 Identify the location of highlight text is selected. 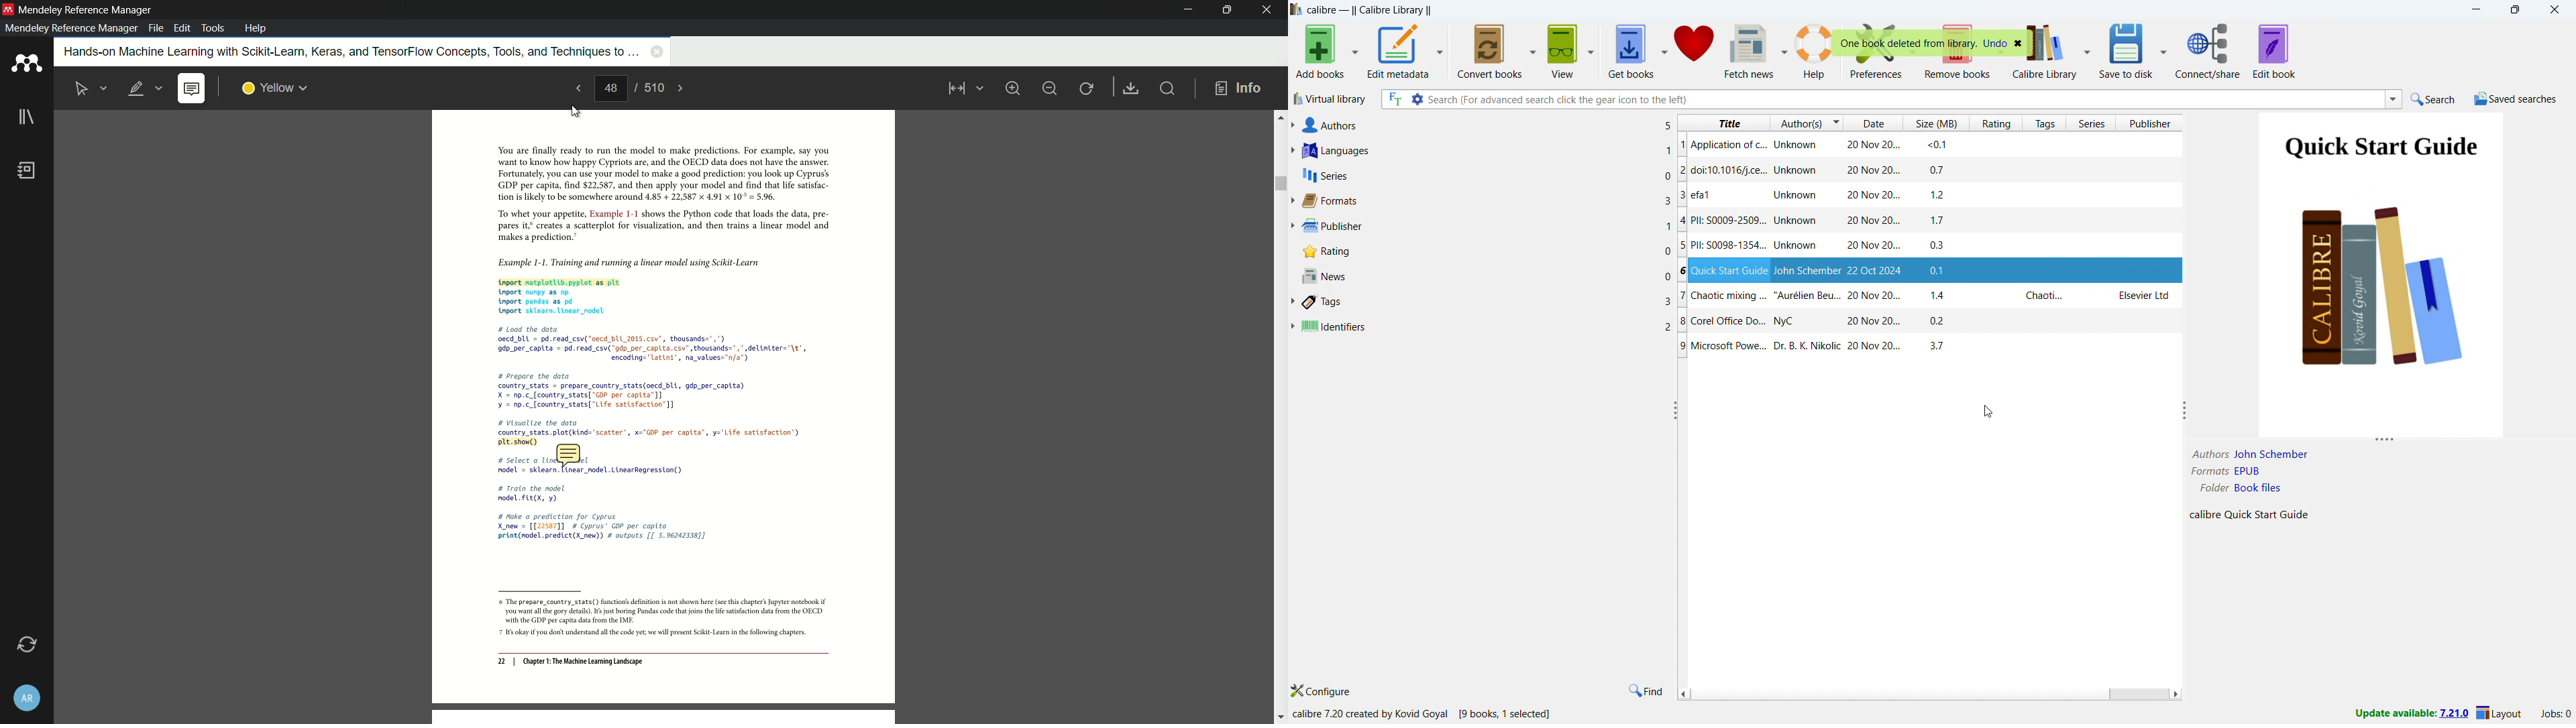
(144, 89).